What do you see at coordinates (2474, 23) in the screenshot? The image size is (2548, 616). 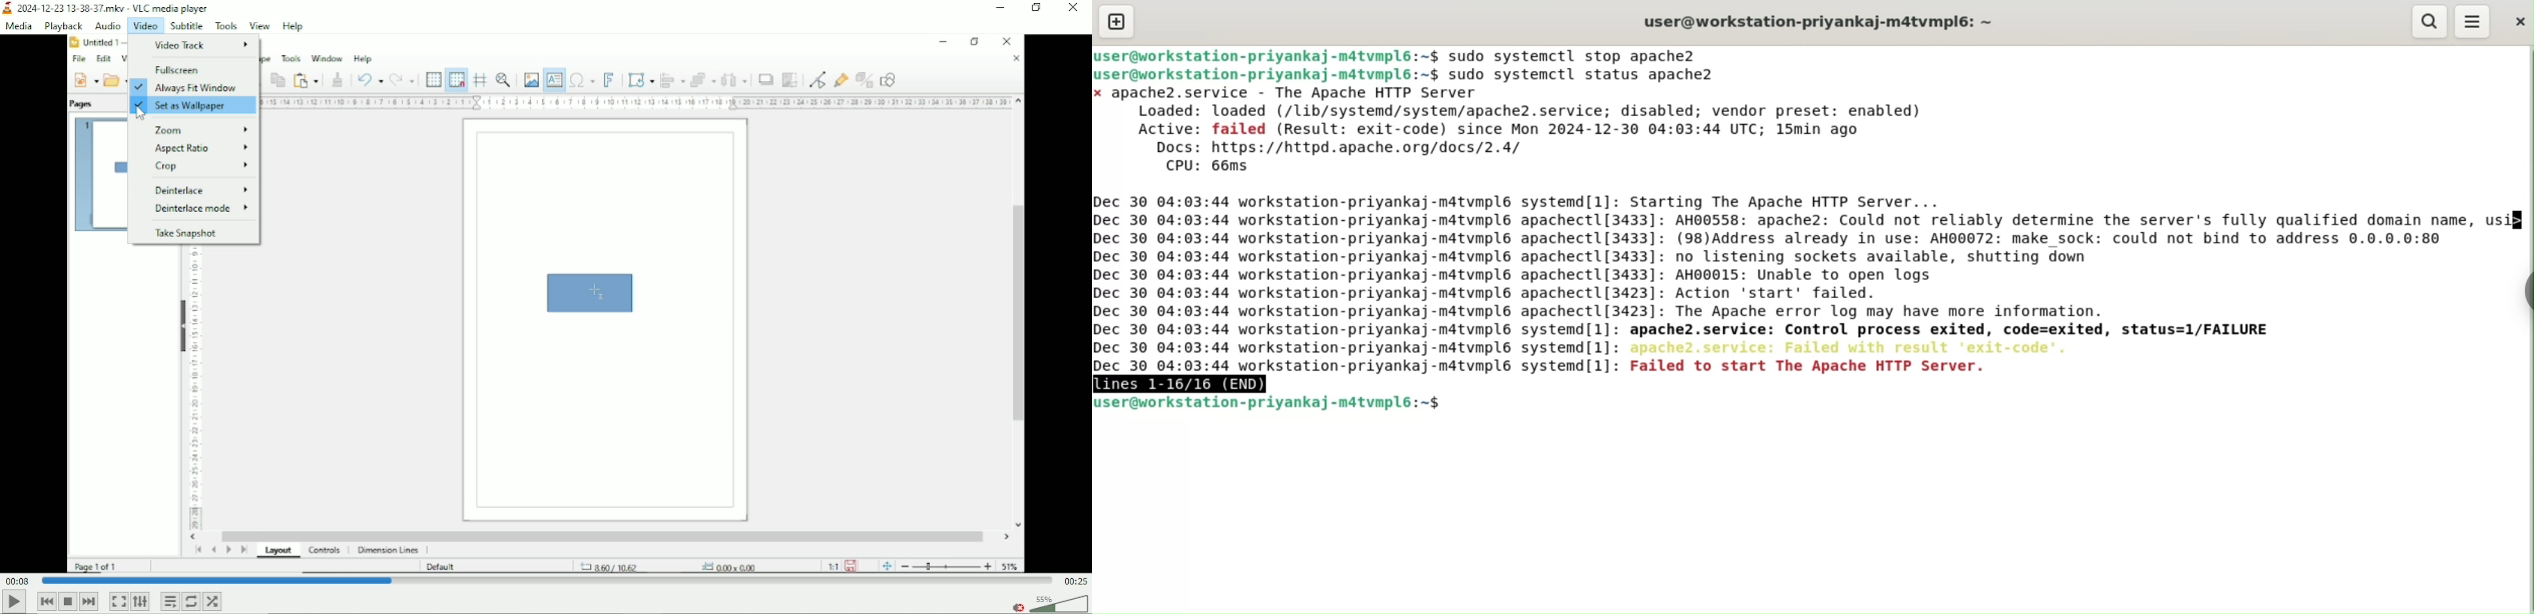 I see `menu` at bounding box center [2474, 23].